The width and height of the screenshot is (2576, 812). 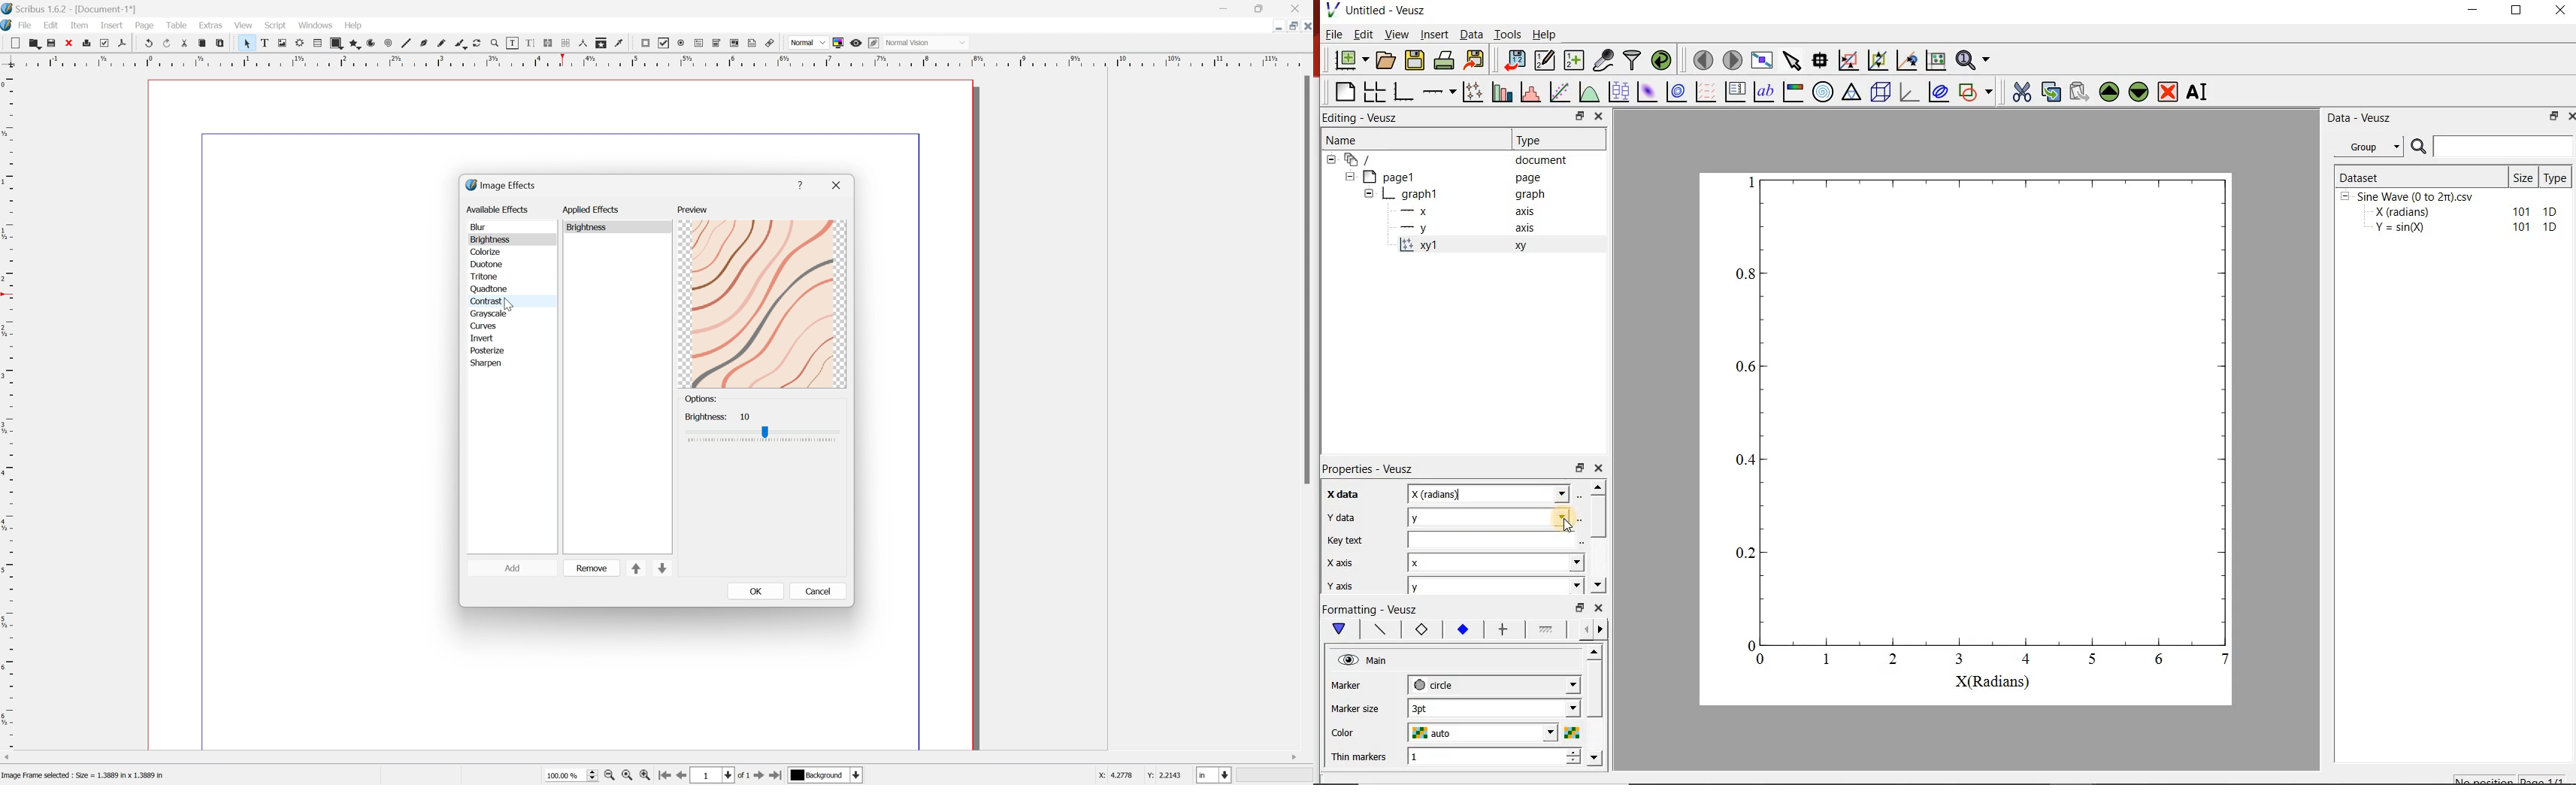 I want to click on contrast, so click(x=490, y=300).